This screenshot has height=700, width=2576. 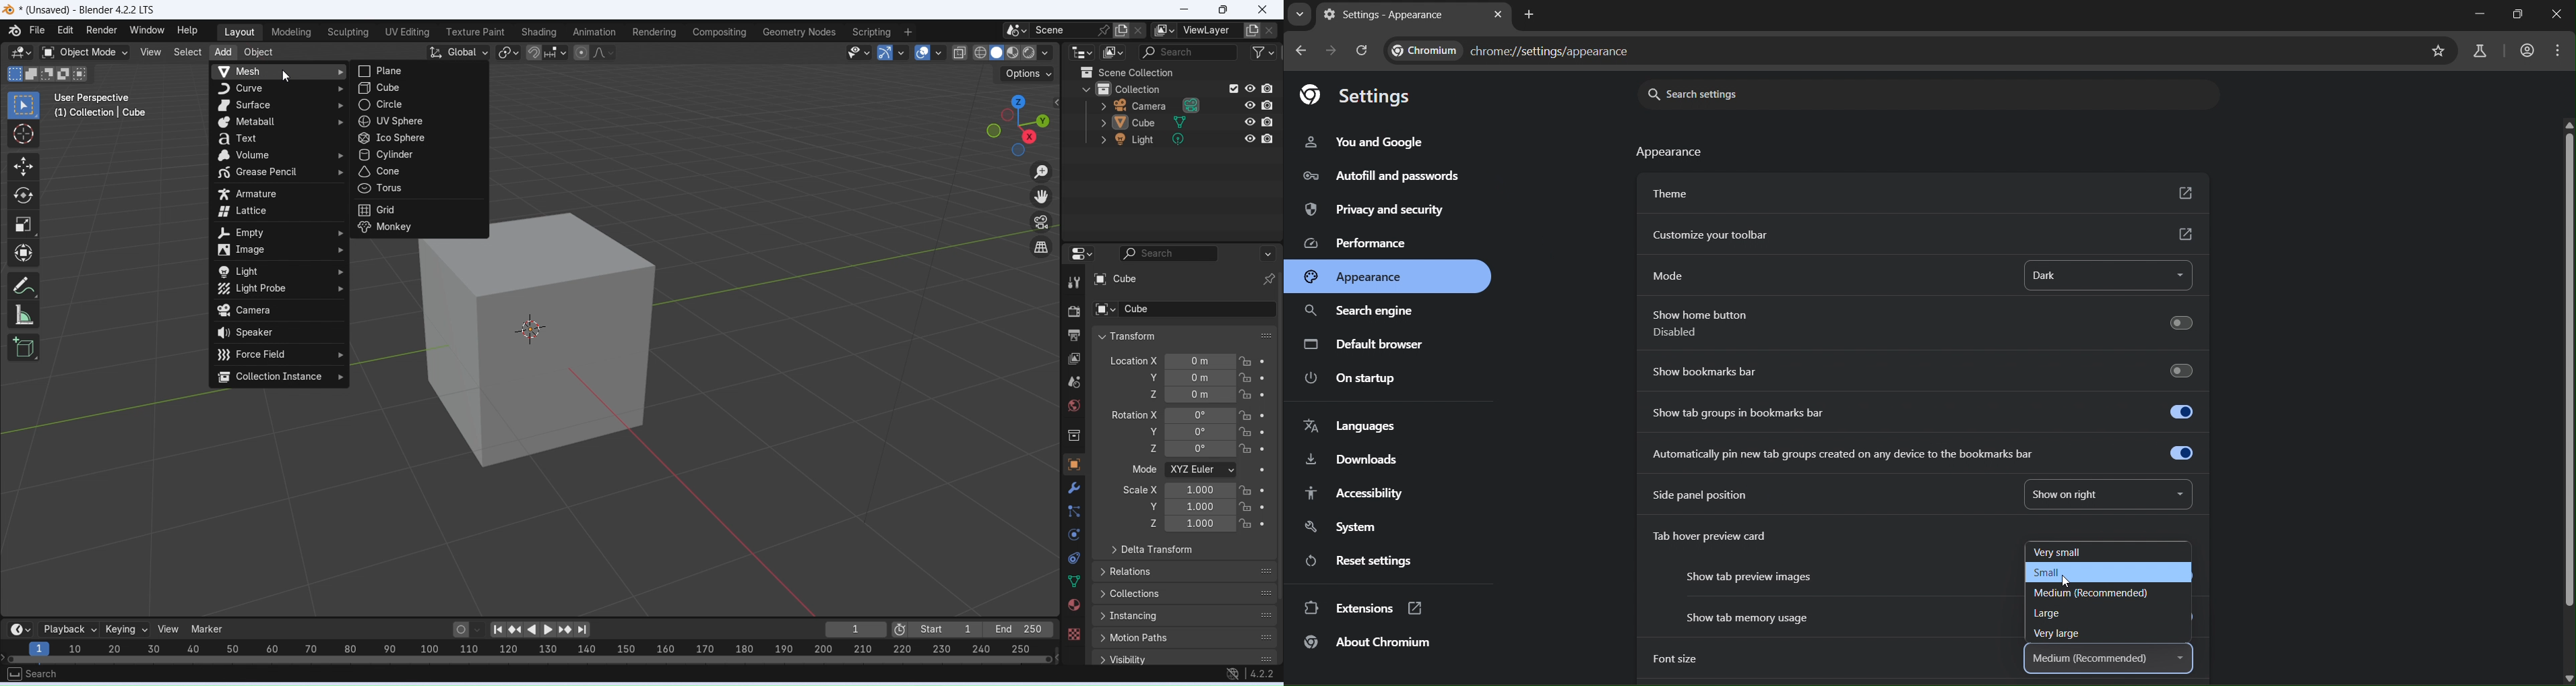 What do you see at coordinates (1362, 142) in the screenshot?
I see `you & google` at bounding box center [1362, 142].